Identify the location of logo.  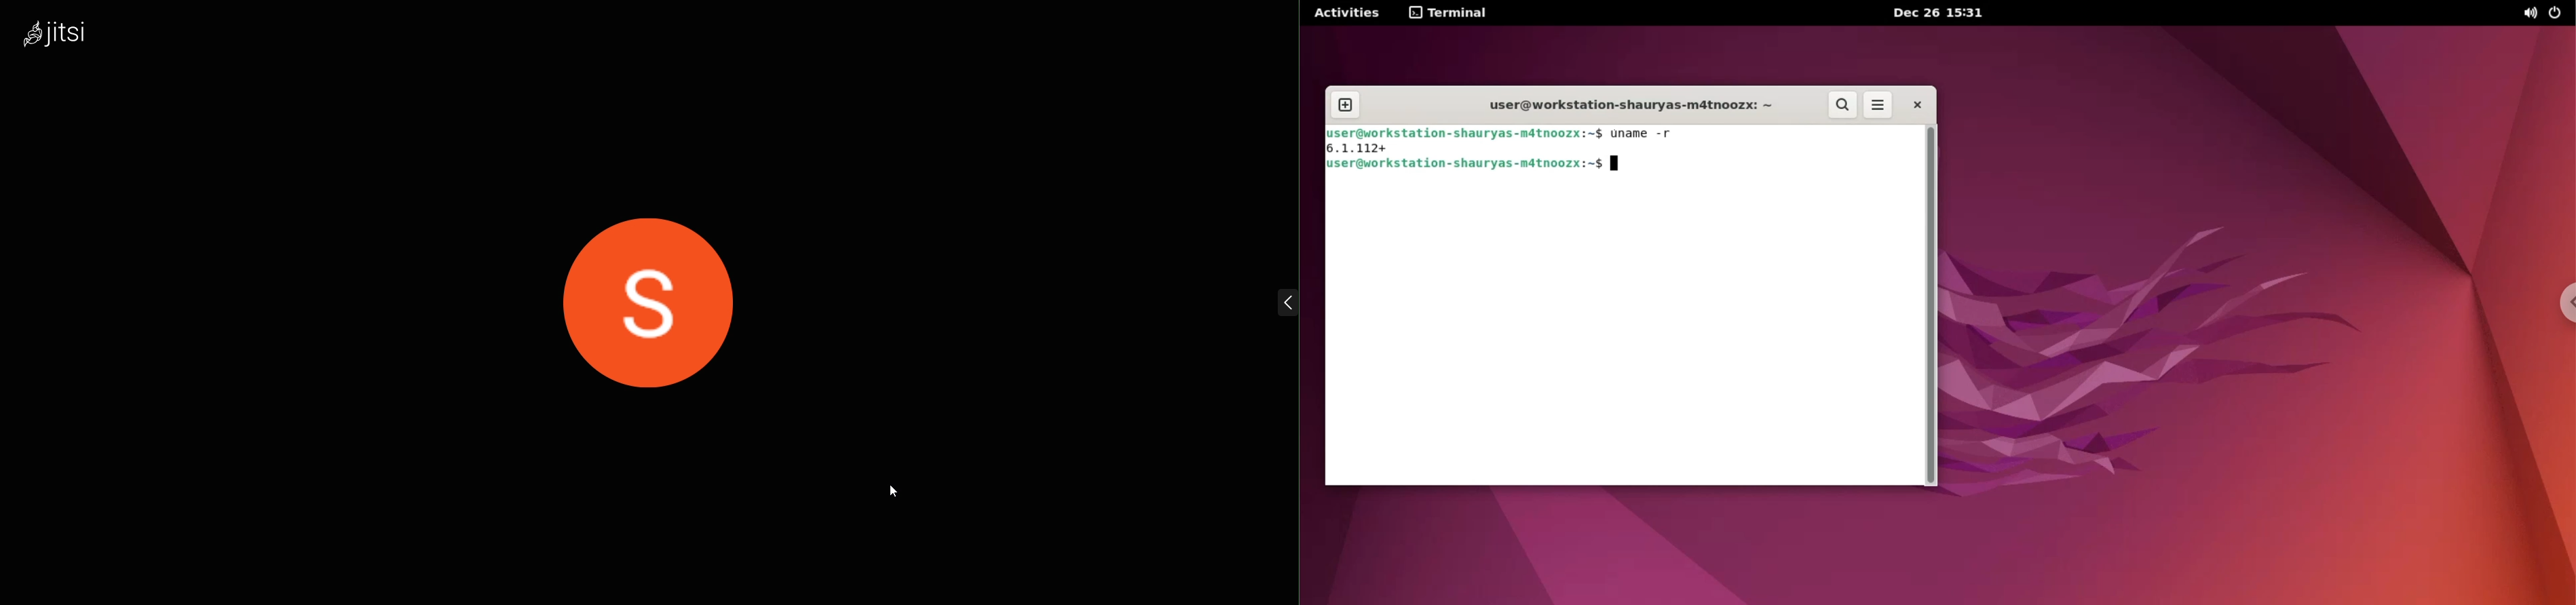
(62, 33).